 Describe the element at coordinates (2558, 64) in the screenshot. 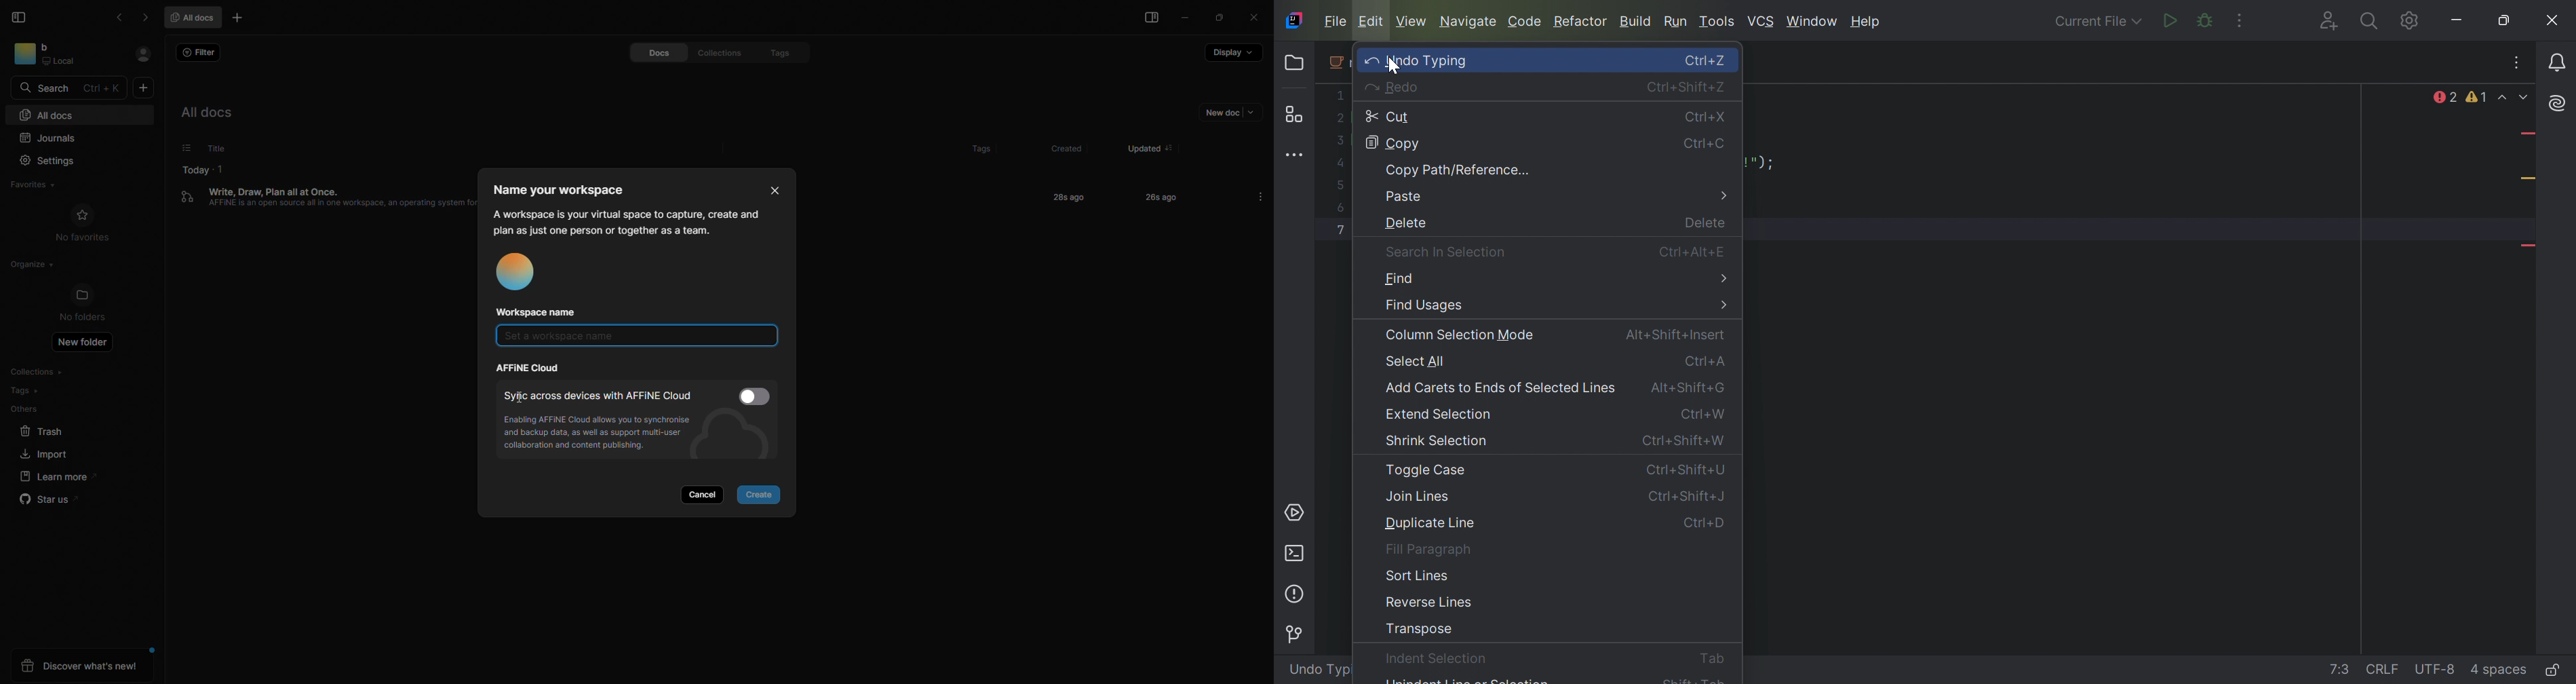

I see `Notifications` at that location.